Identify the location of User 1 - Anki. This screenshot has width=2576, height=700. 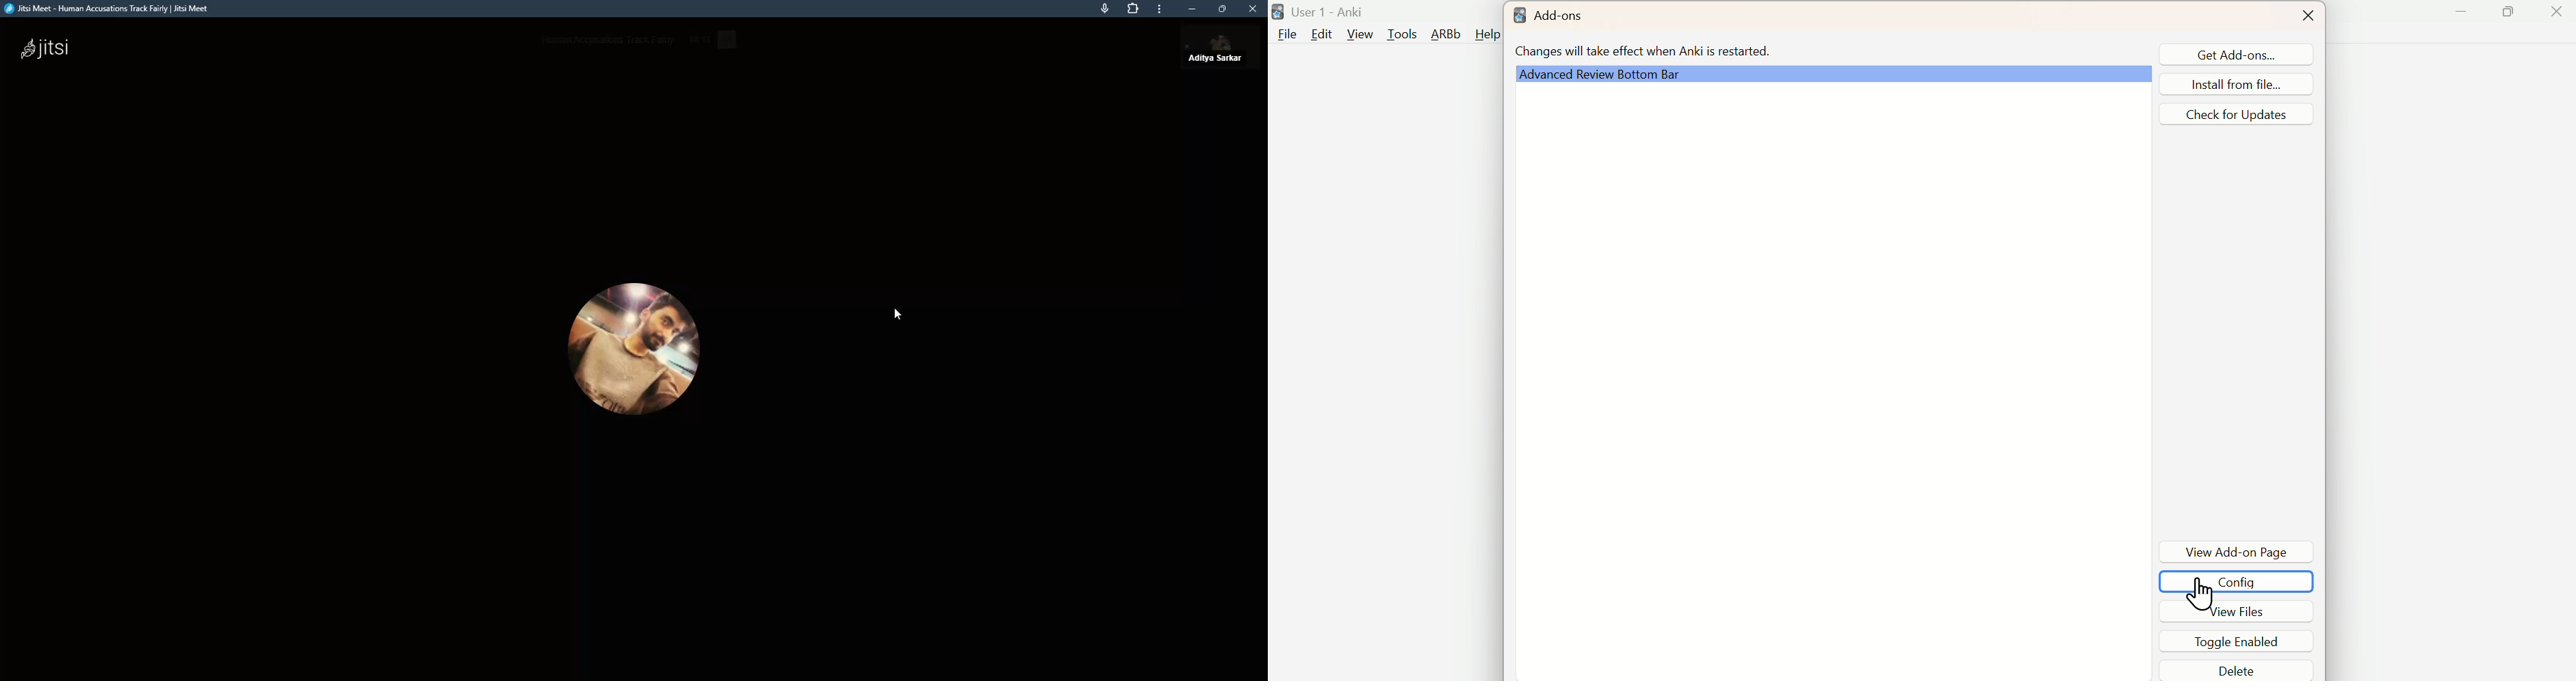
(1329, 12).